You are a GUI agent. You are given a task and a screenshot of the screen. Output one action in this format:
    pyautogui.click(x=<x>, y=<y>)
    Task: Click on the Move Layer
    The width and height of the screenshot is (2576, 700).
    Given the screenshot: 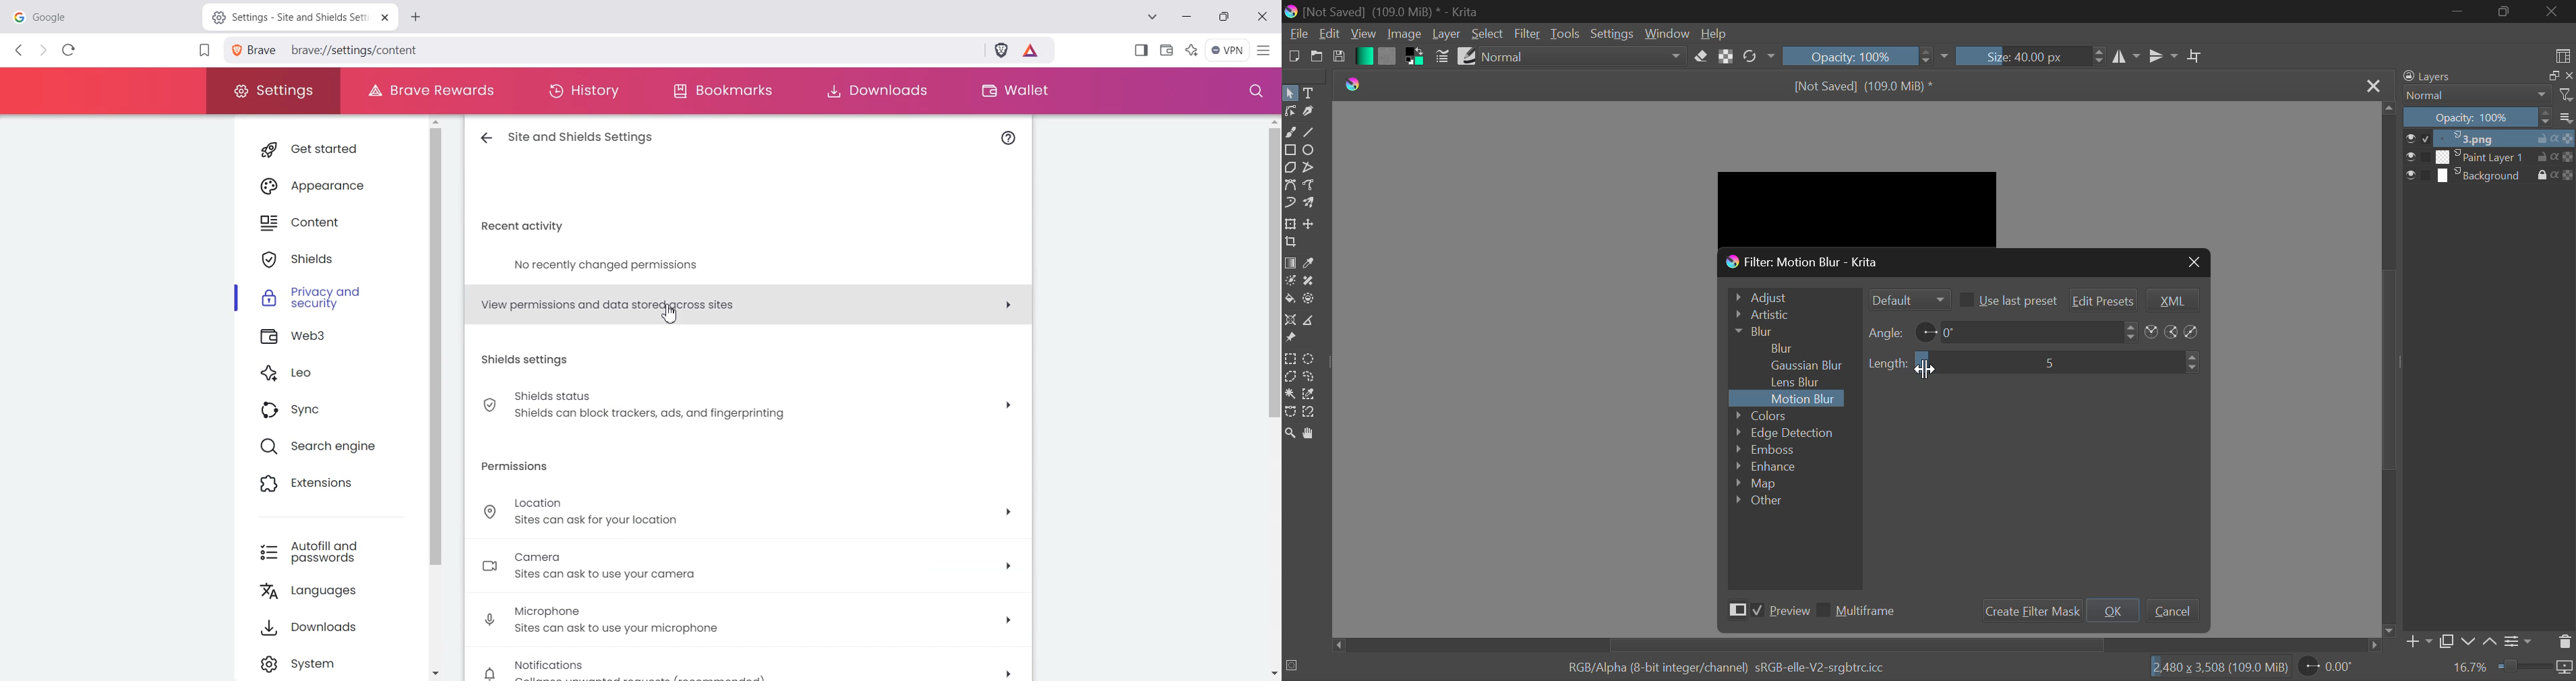 What is the action you would take?
    pyautogui.click(x=1311, y=223)
    